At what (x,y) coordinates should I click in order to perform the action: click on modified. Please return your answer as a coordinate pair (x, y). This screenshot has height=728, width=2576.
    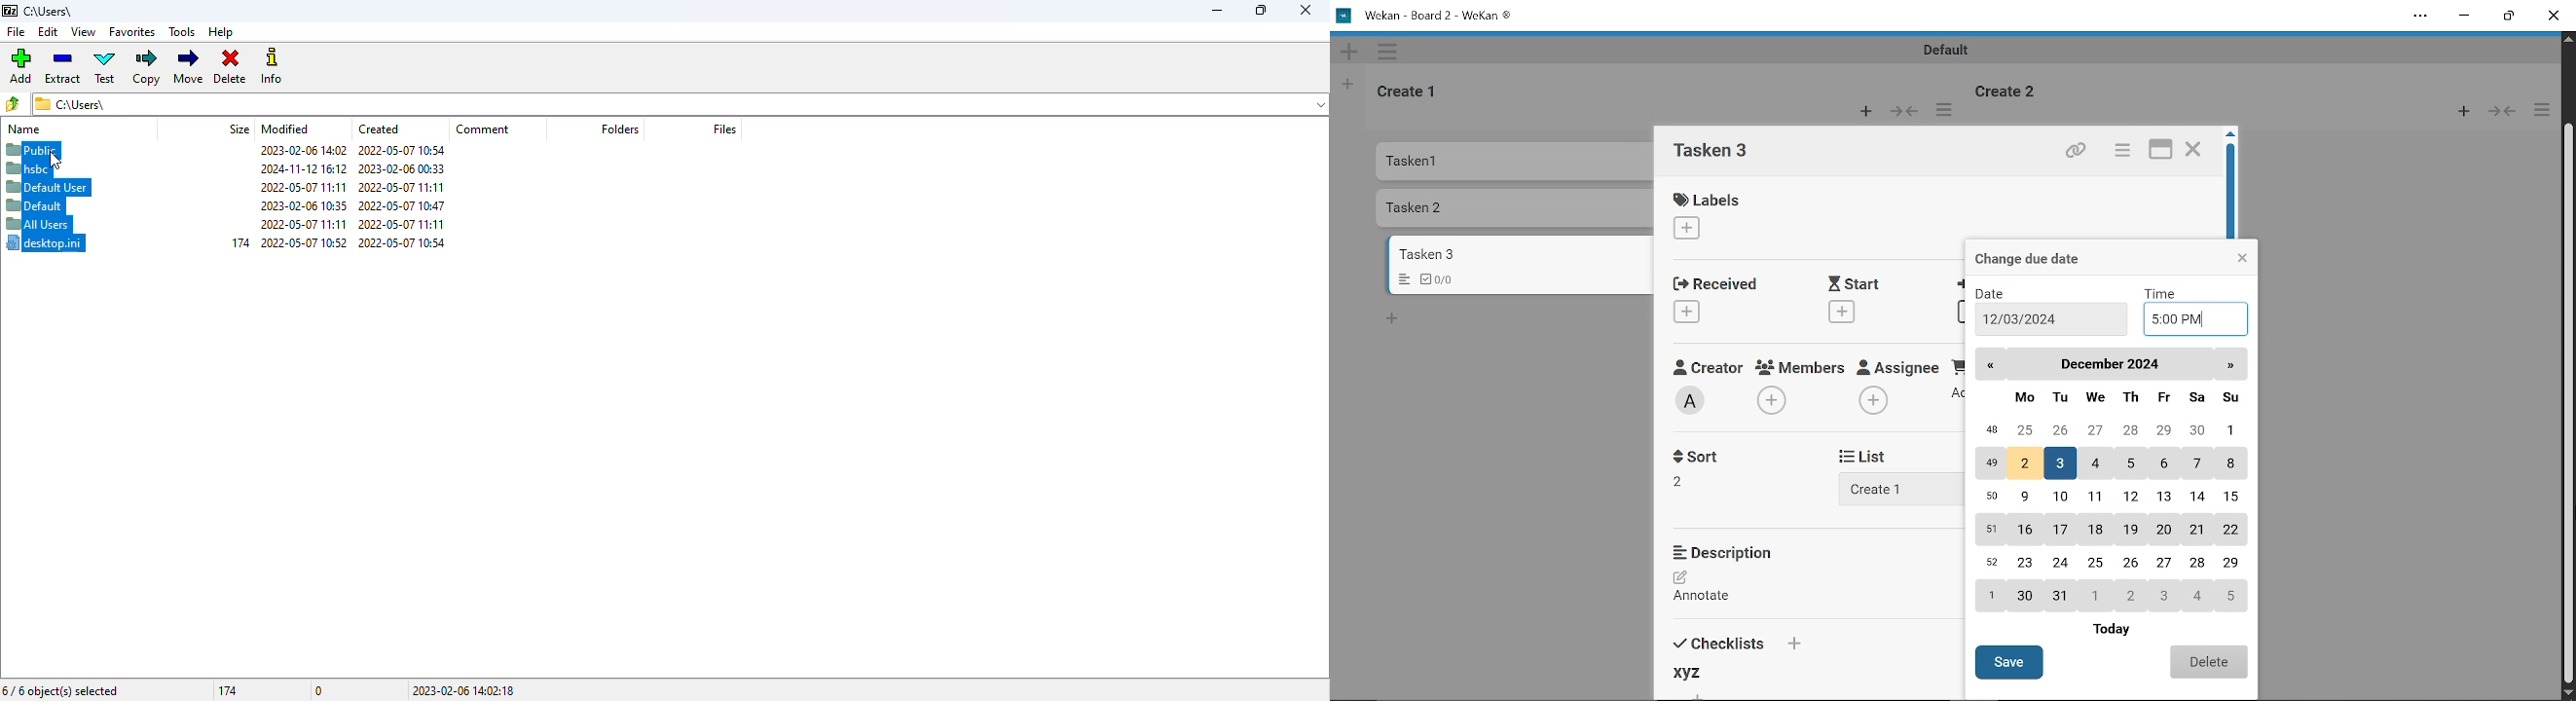
    Looking at the image, I should click on (286, 129).